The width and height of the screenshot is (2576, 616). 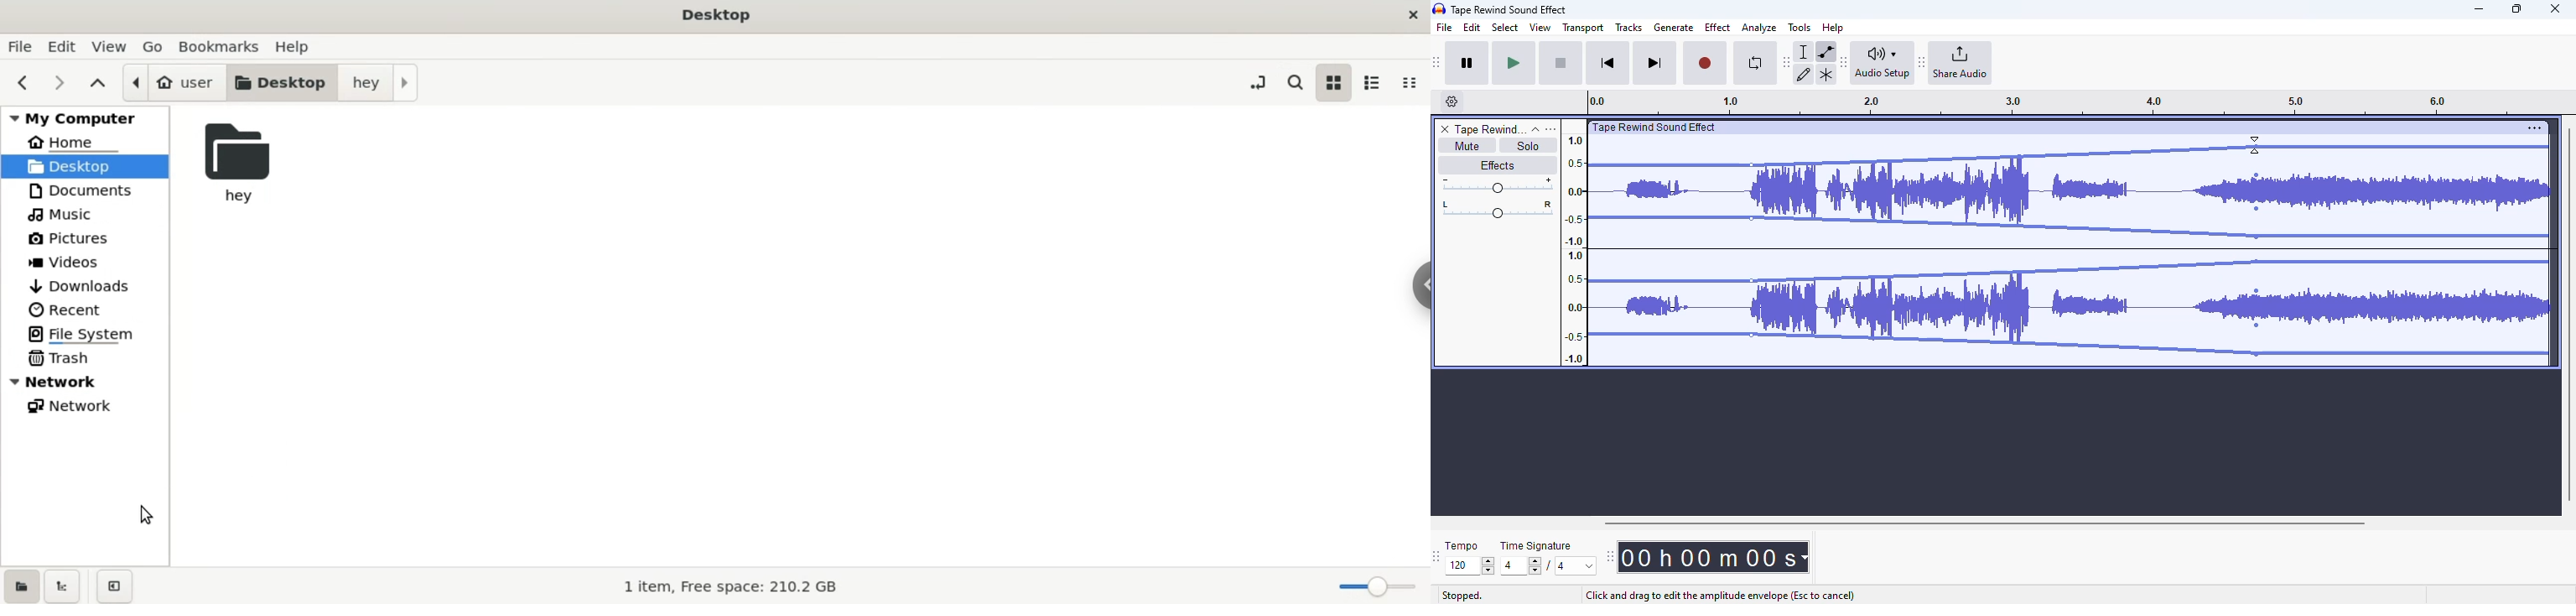 I want to click on Control point, so click(x=2257, y=354).